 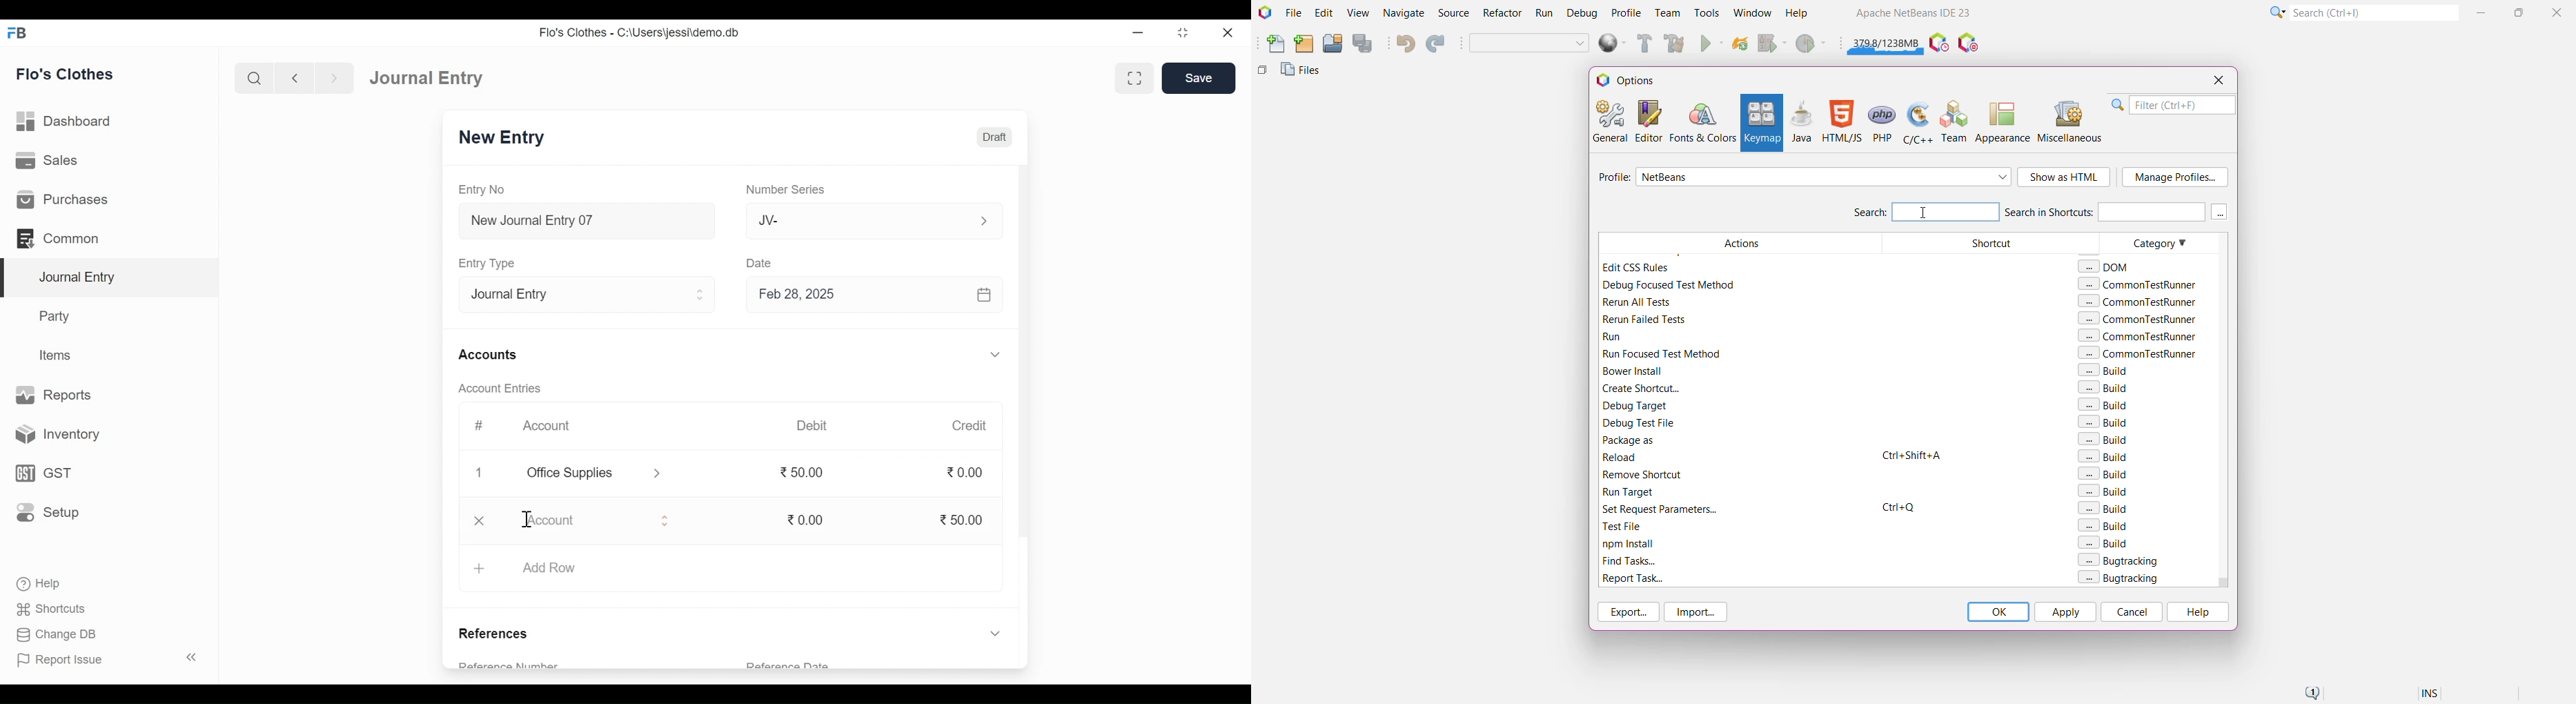 I want to click on Expand, so click(x=702, y=295).